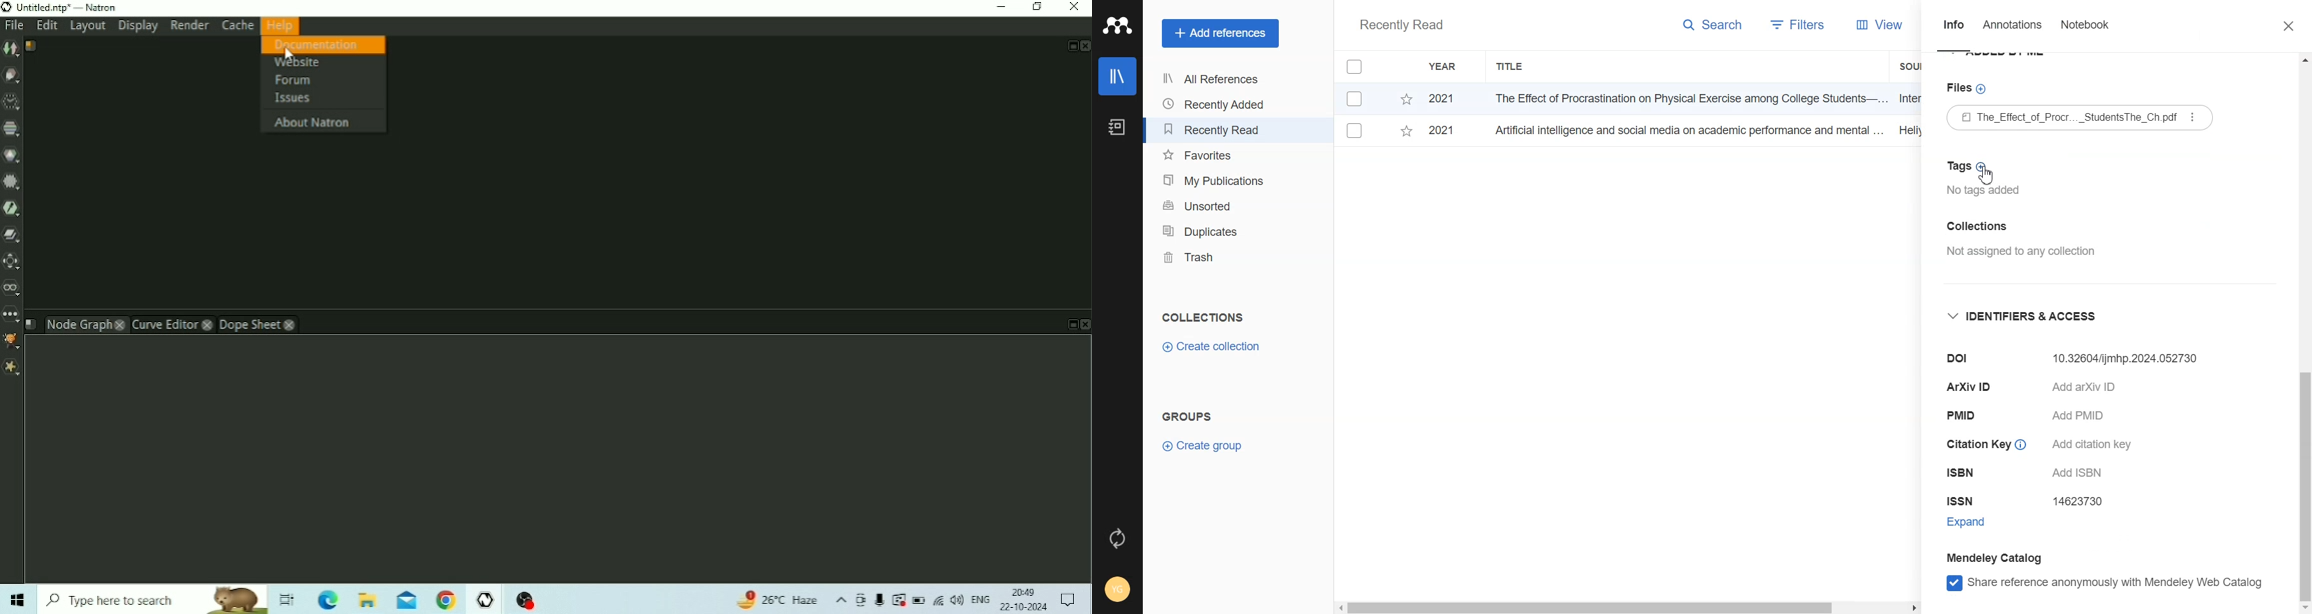  I want to click on Meet Now, so click(861, 600).